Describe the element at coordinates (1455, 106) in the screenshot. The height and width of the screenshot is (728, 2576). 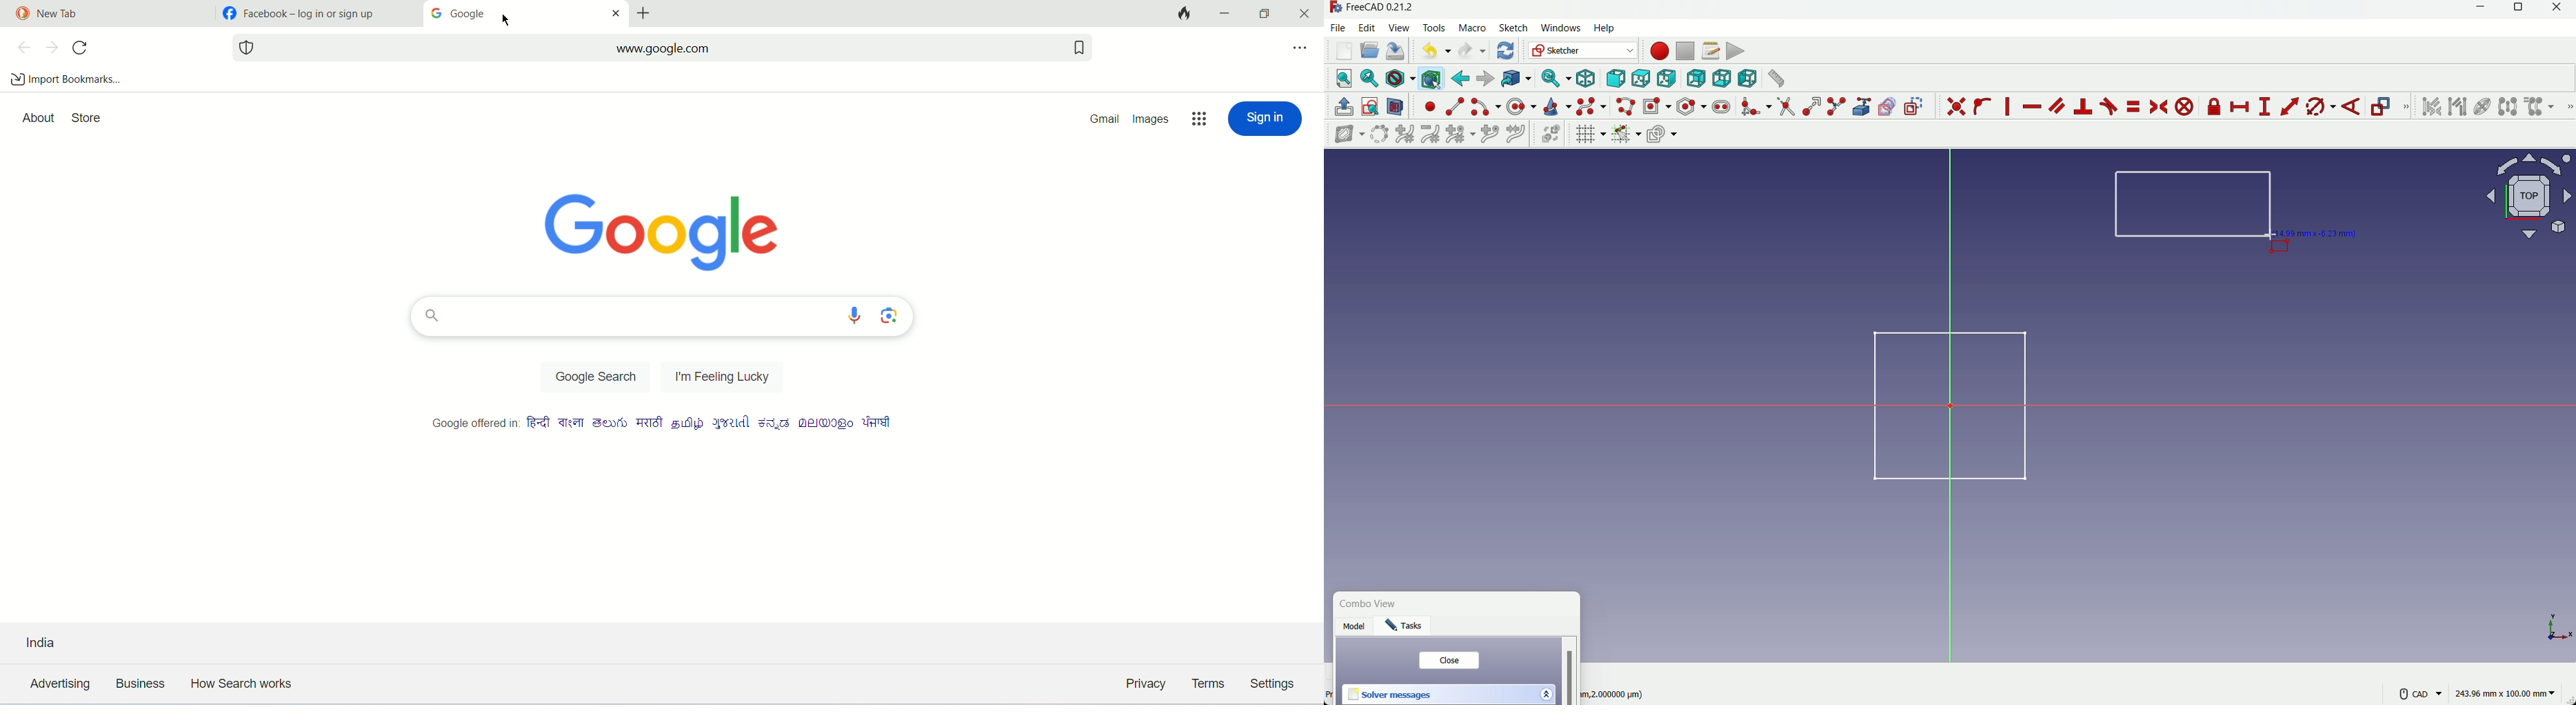
I see `create line` at that location.